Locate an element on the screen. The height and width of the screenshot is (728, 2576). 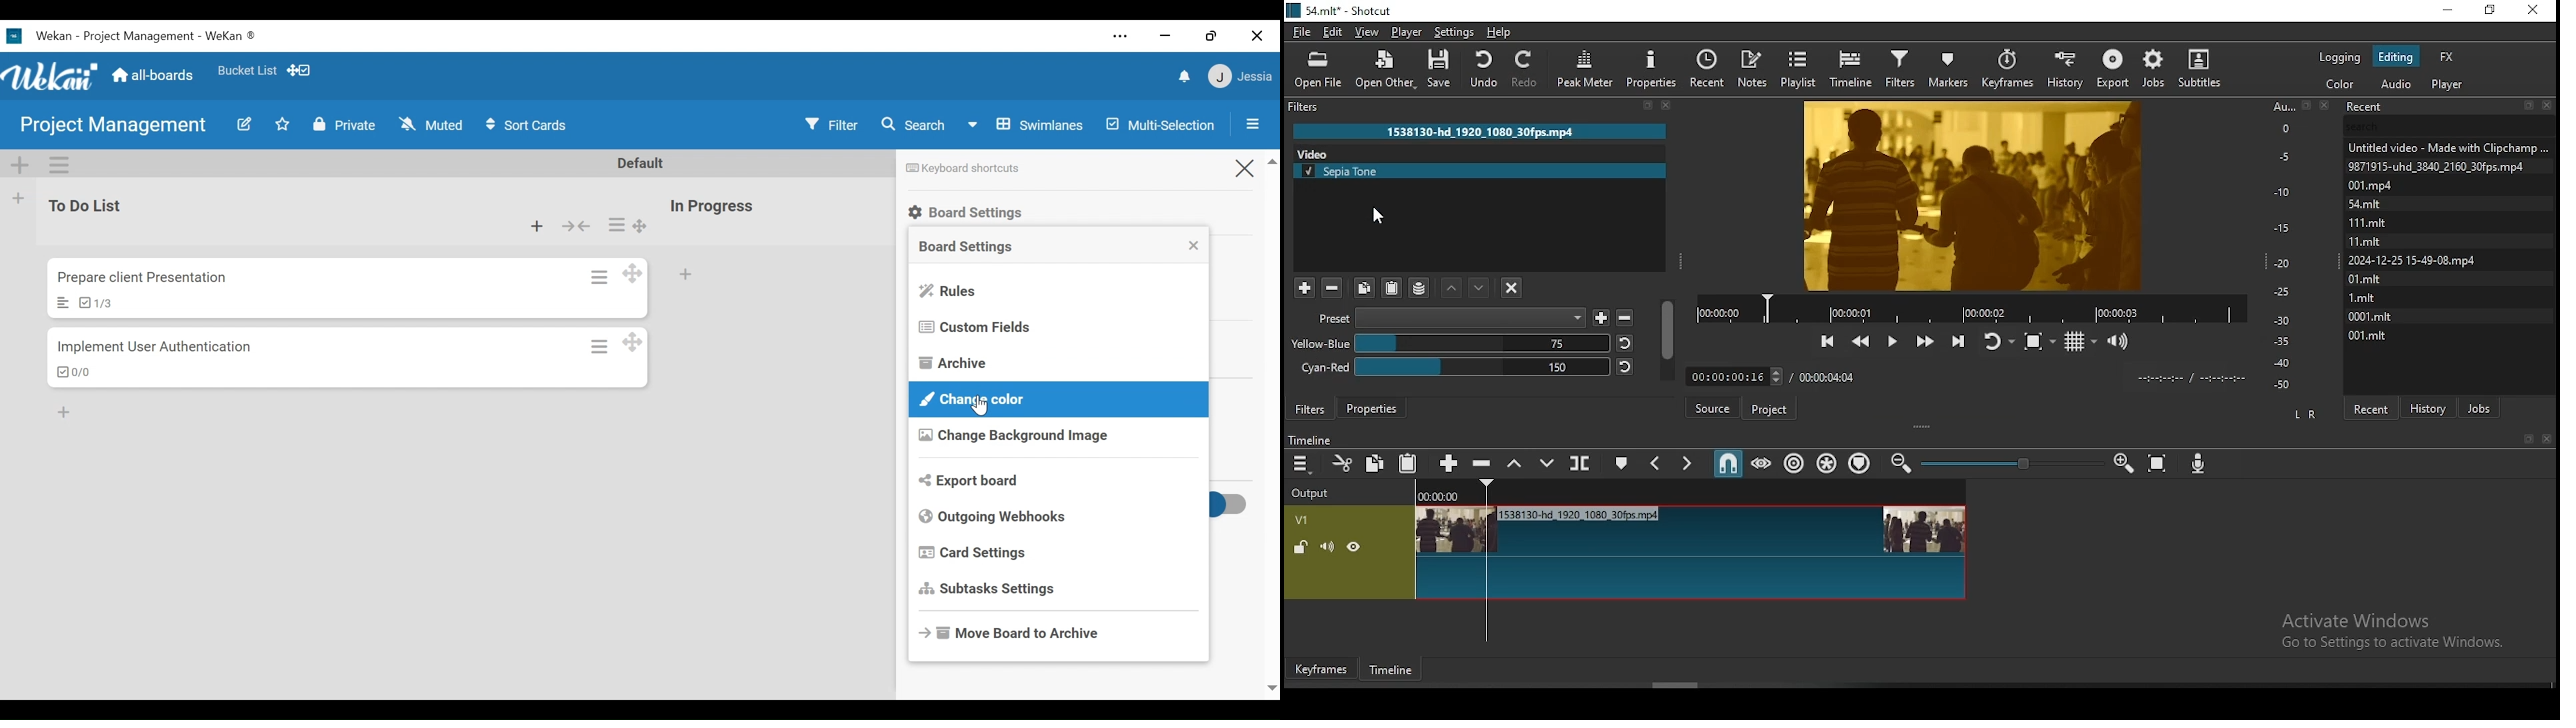
Add List is located at coordinates (18, 200).